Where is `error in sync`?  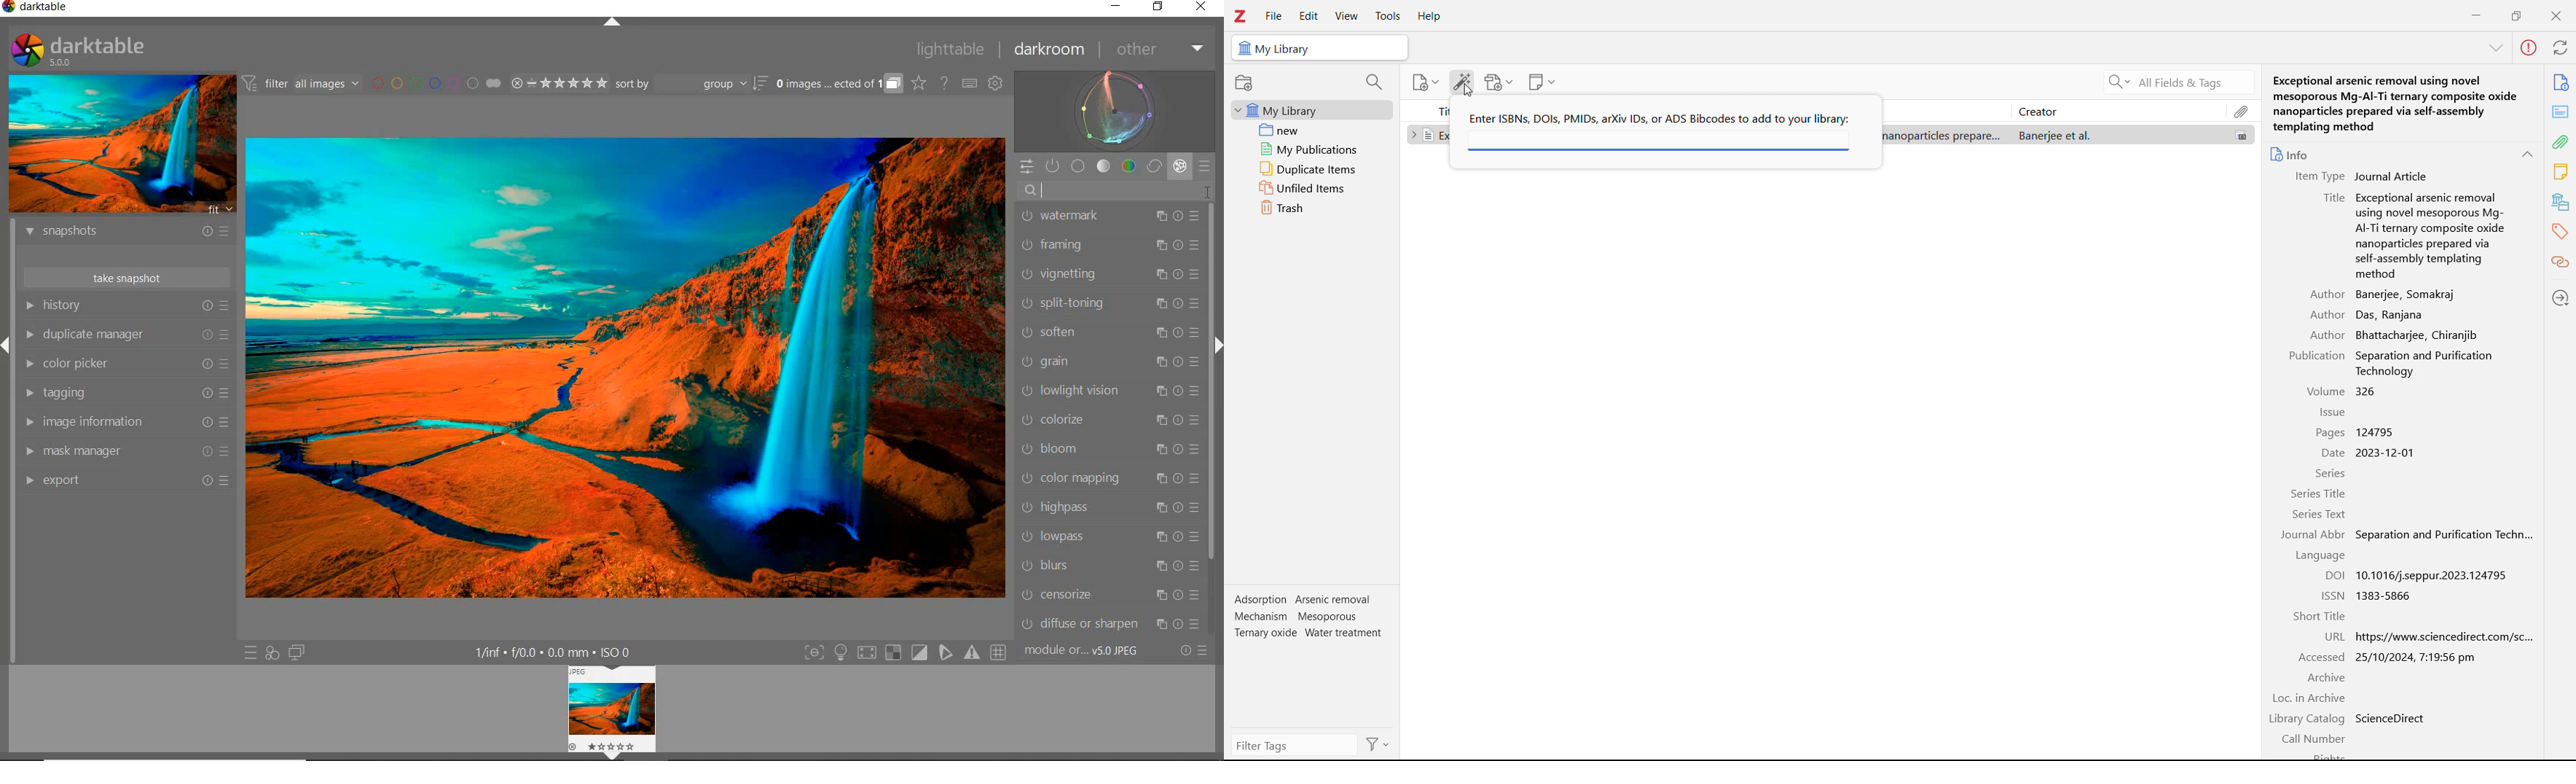 error in sync is located at coordinates (2528, 48).